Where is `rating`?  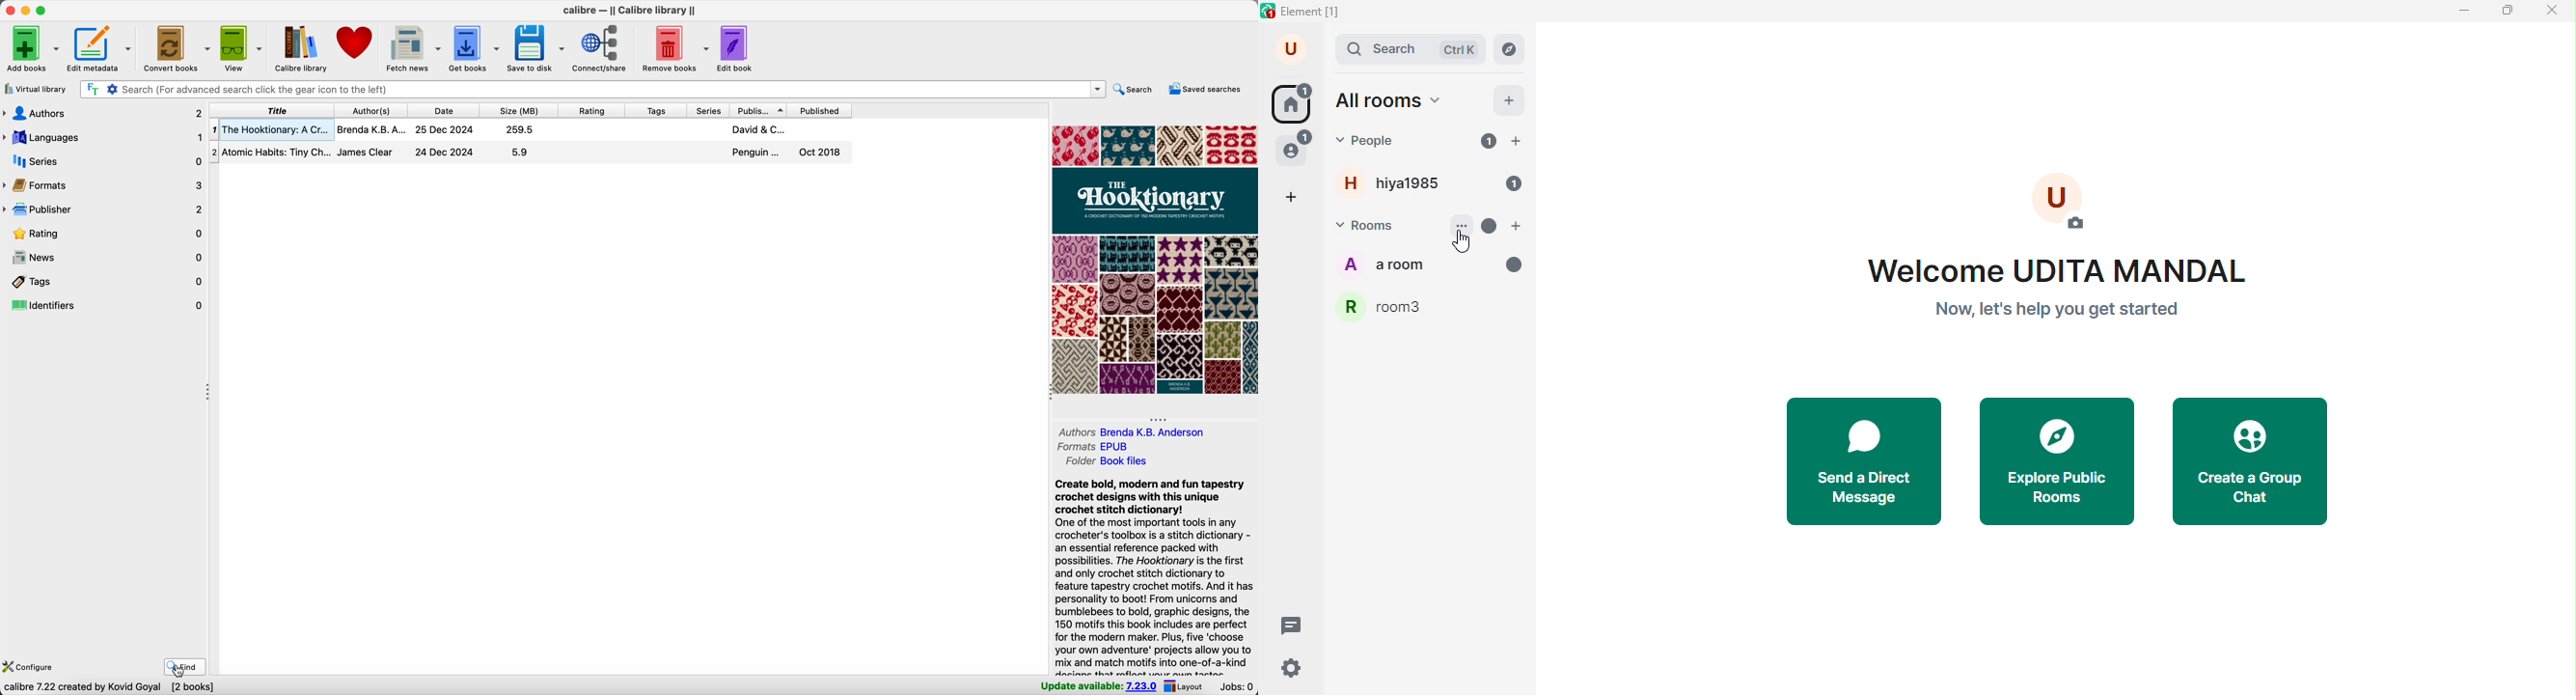
rating is located at coordinates (595, 111).